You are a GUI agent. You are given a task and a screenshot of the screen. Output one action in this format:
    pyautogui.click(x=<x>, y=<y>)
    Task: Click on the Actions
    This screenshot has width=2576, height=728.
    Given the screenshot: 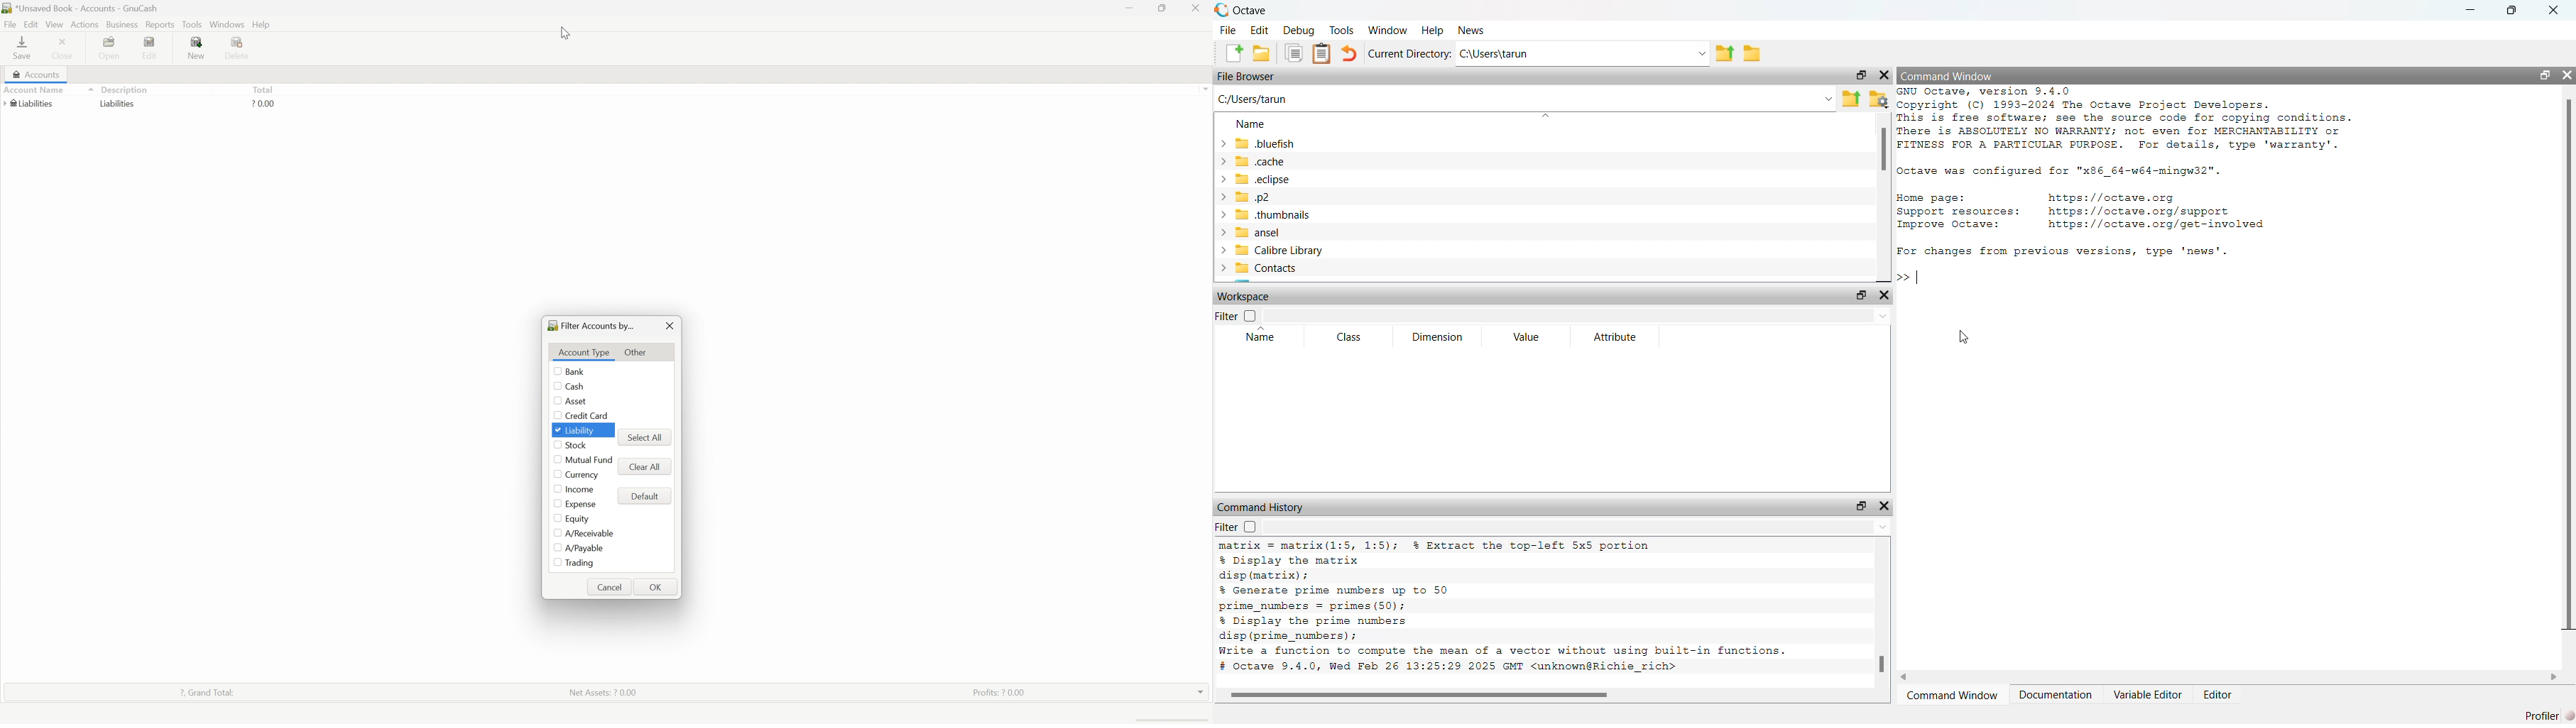 What is the action you would take?
    pyautogui.click(x=85, y=24)
    